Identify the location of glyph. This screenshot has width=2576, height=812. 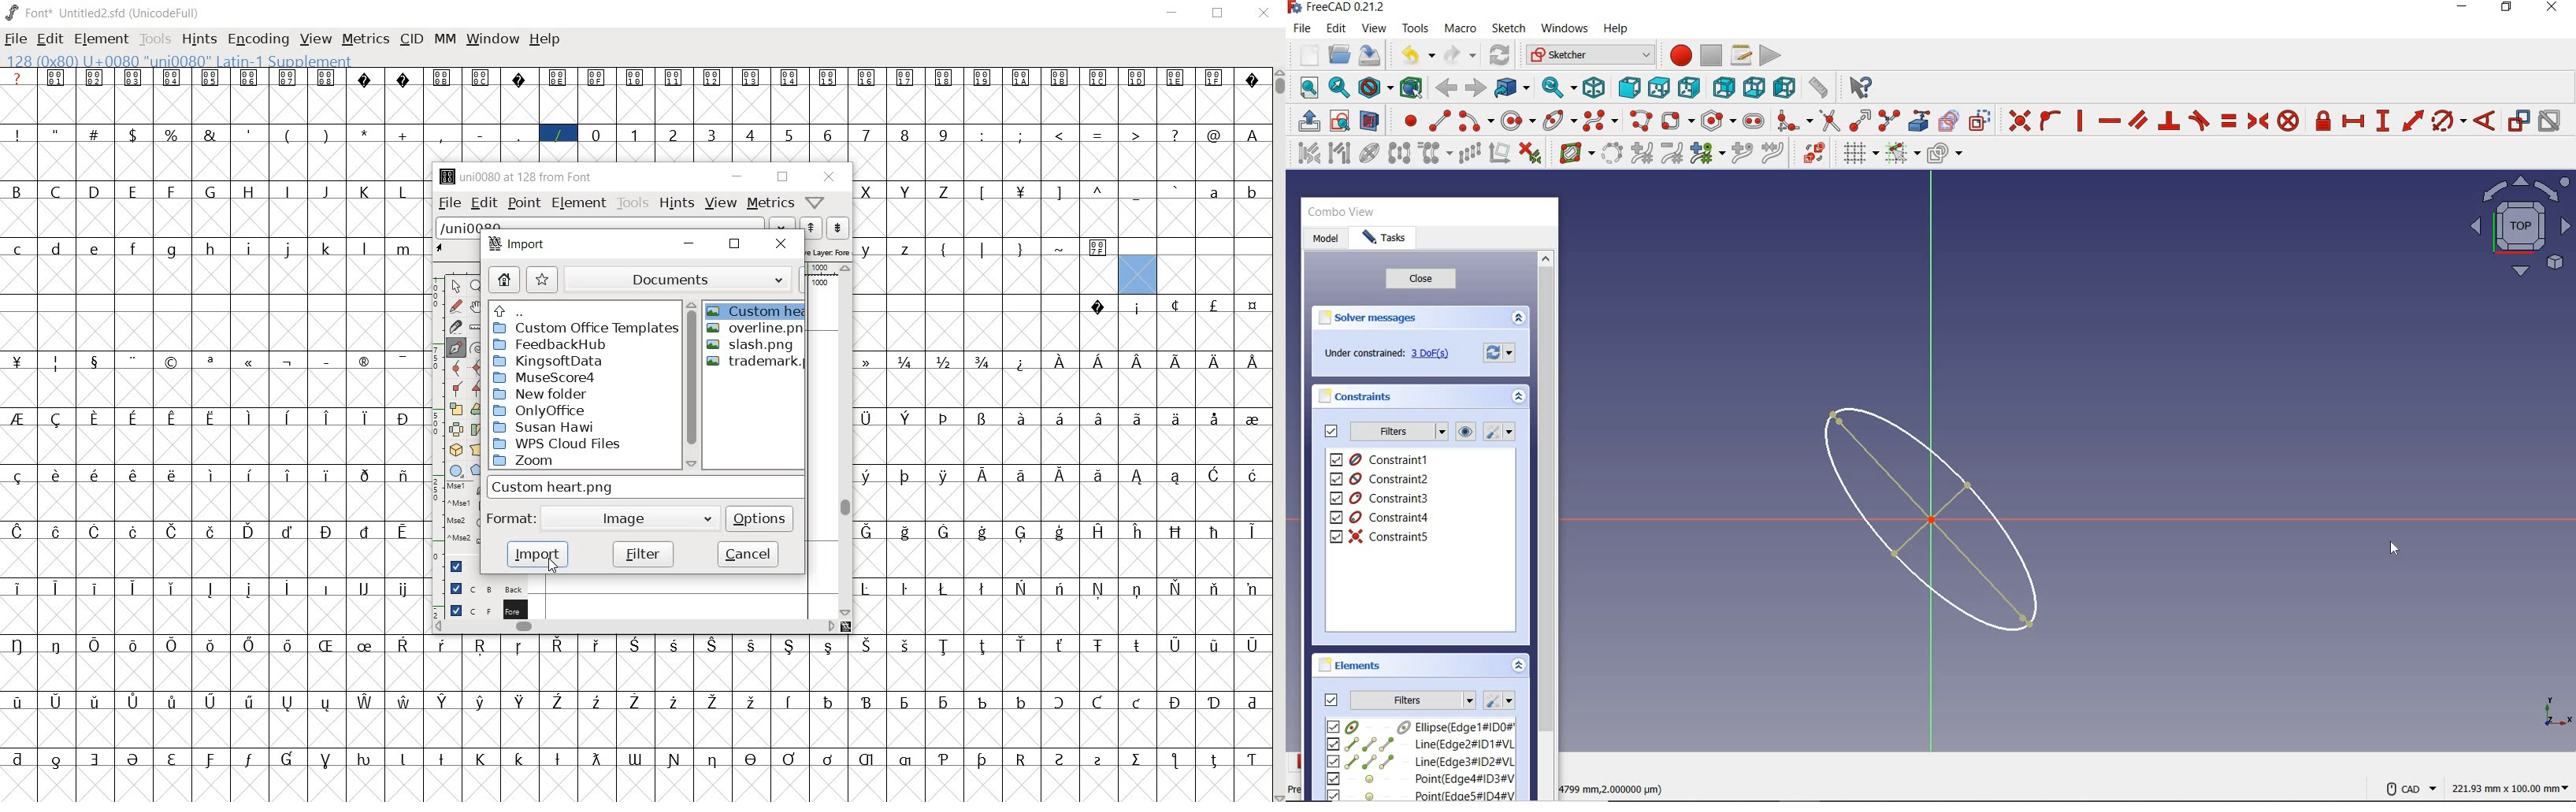
(132, 475).